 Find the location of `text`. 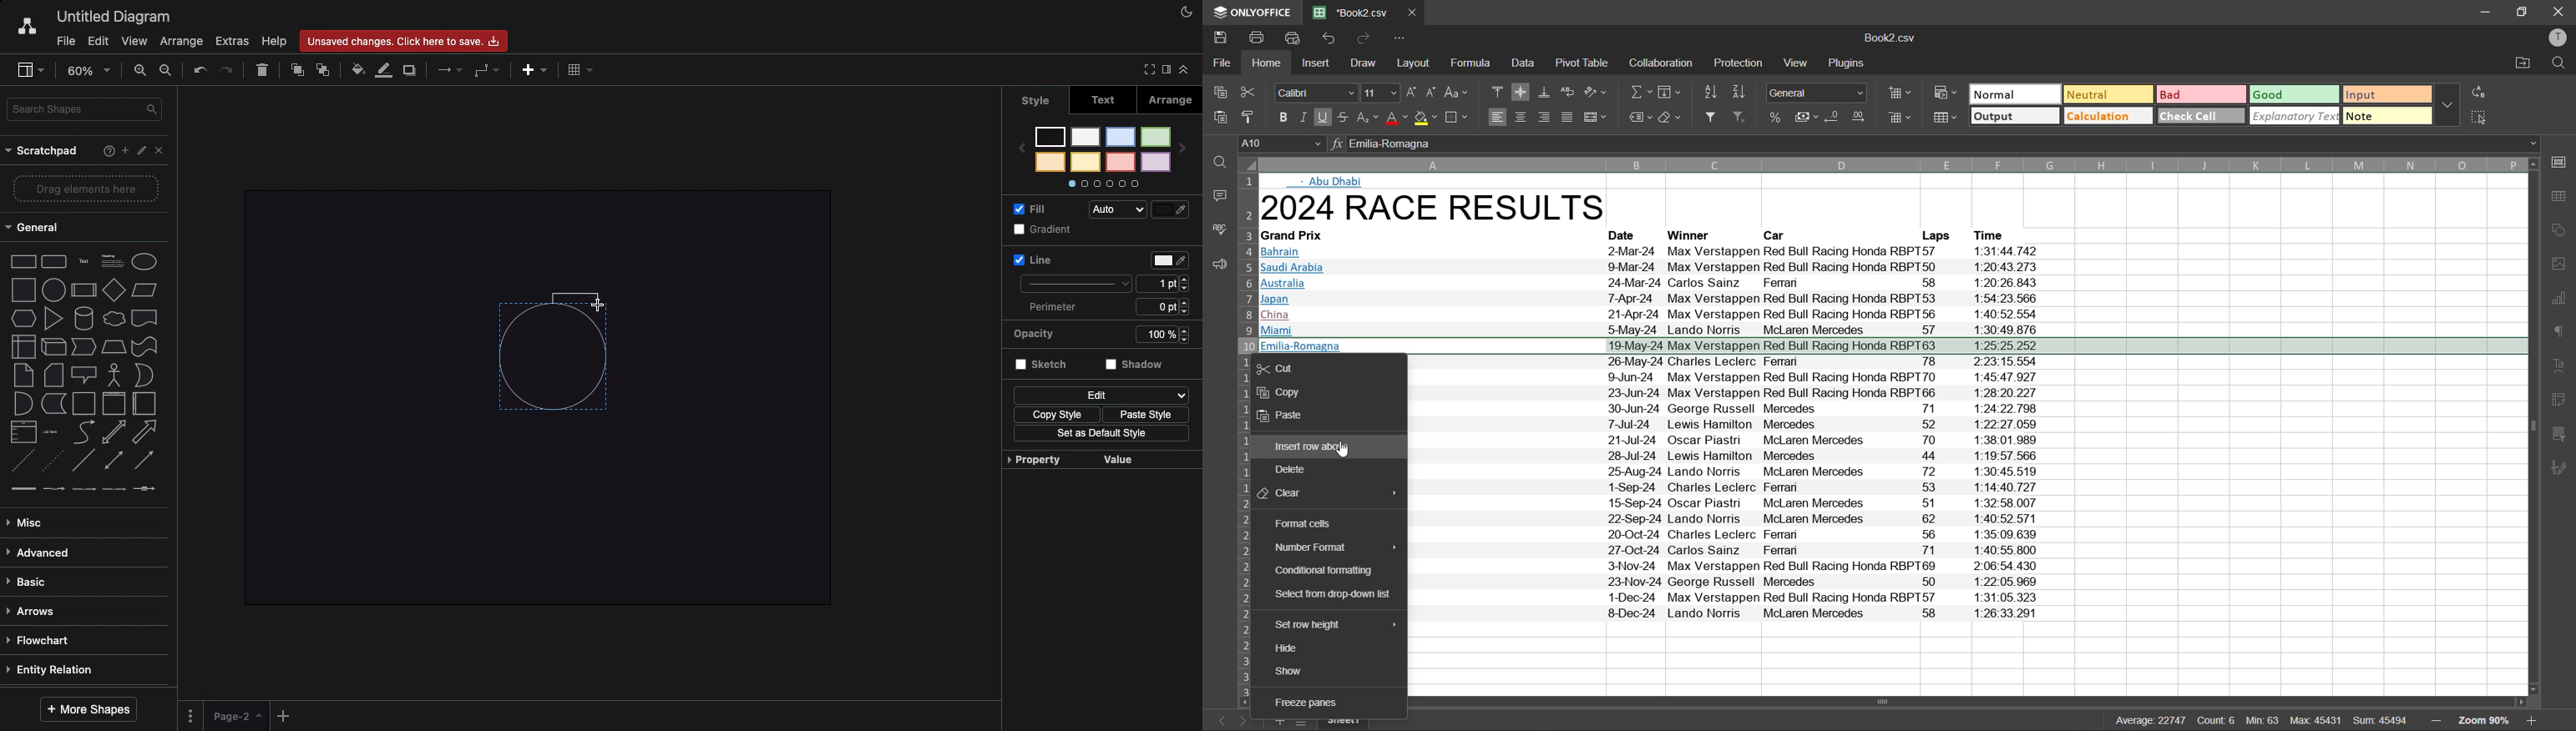

text is located at coordinates (2563, 365).